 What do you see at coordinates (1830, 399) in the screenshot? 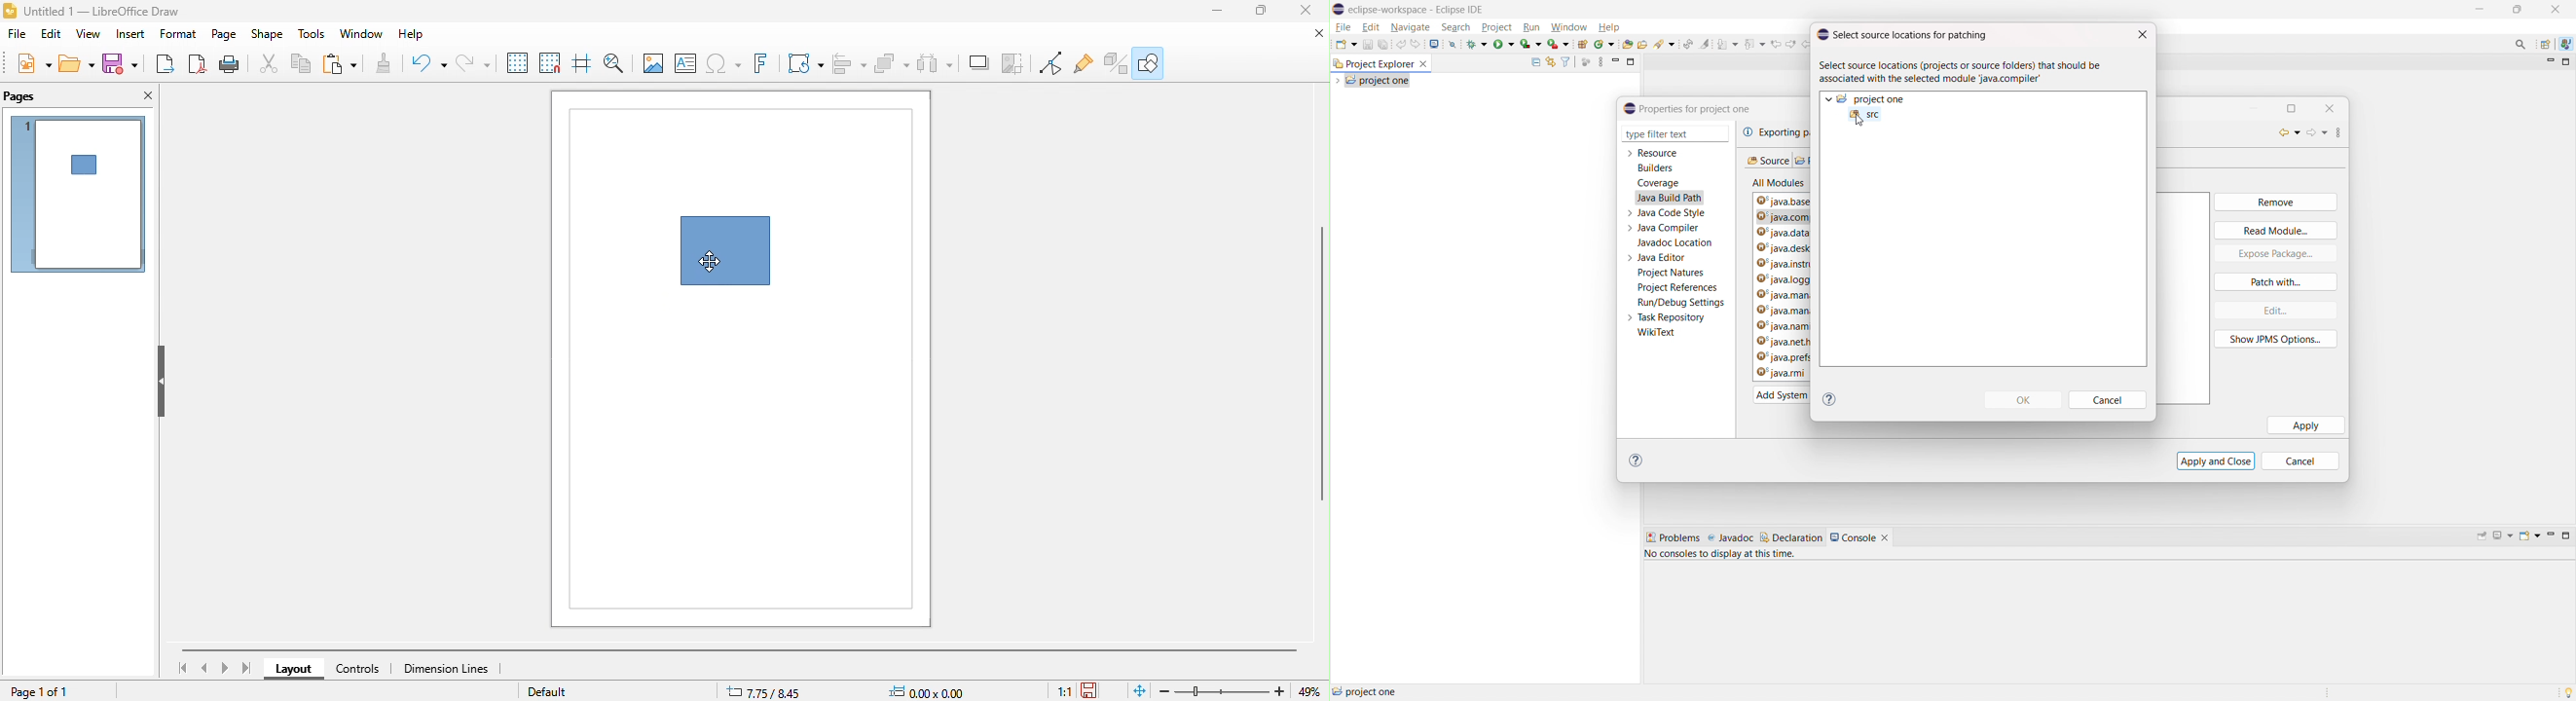
I see `help` at bounding box center [1830, 399].